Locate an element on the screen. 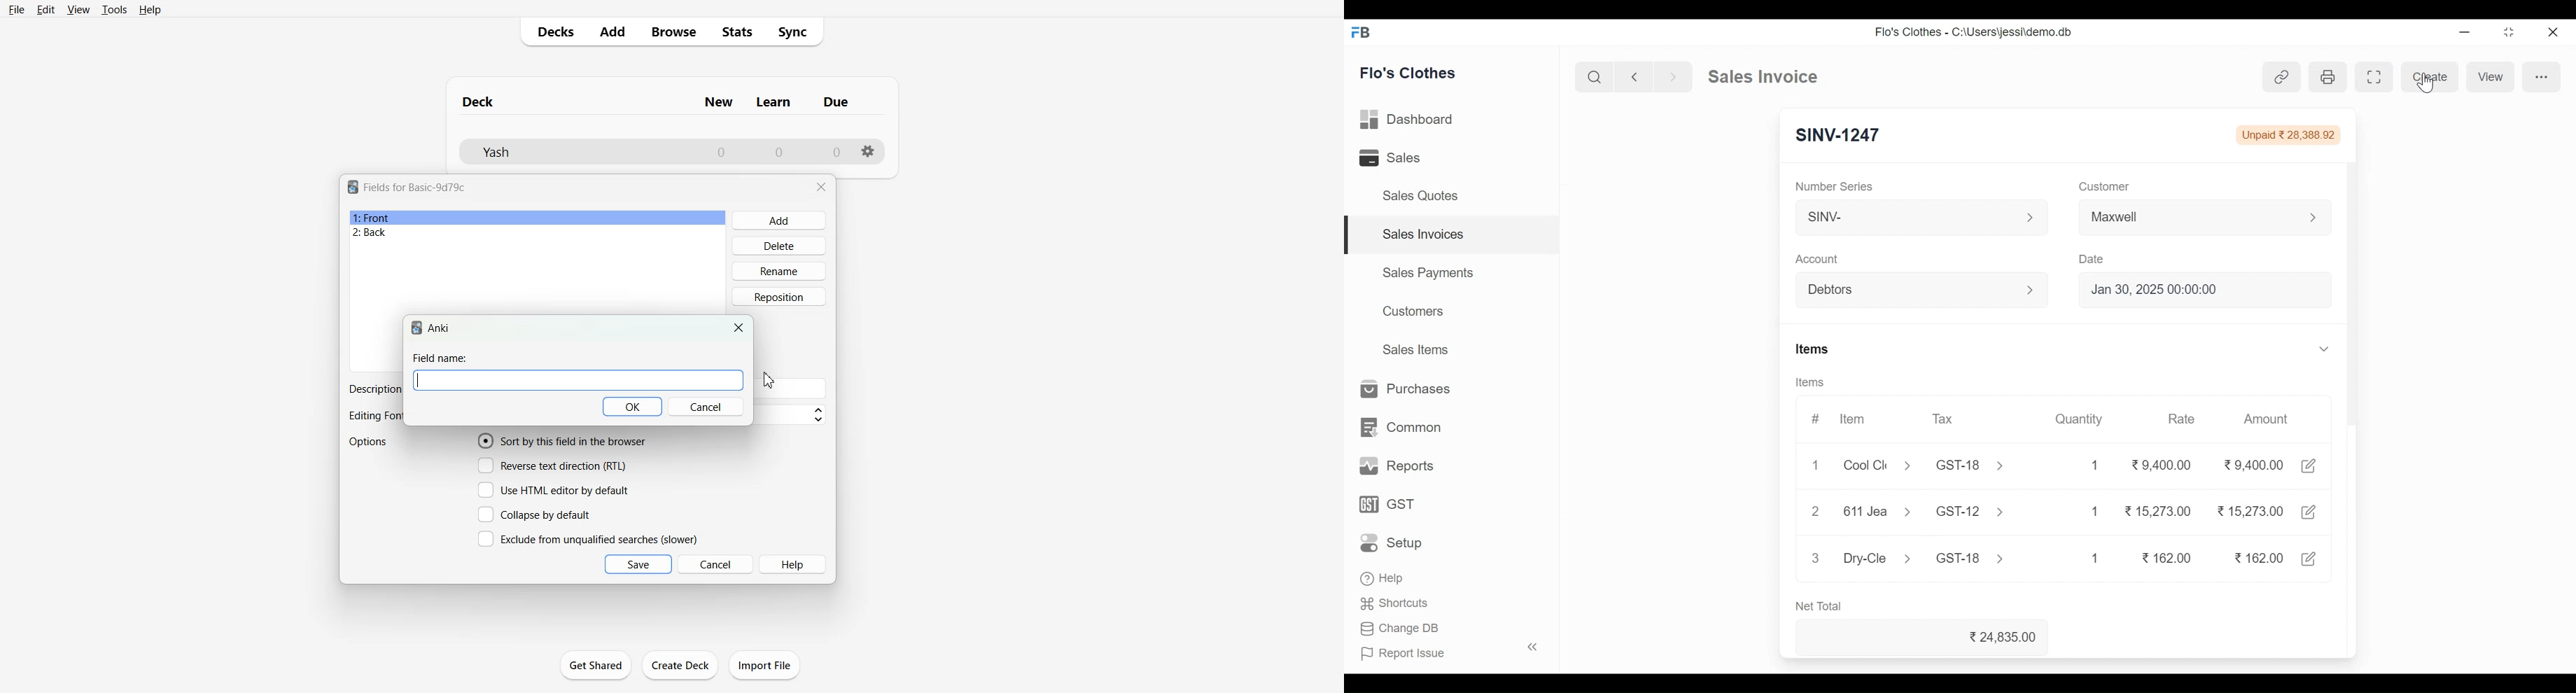 Image resolution: width=2576 pixels, height=700 pixels. SINV-1247 is located at coordinates (1839, 133).